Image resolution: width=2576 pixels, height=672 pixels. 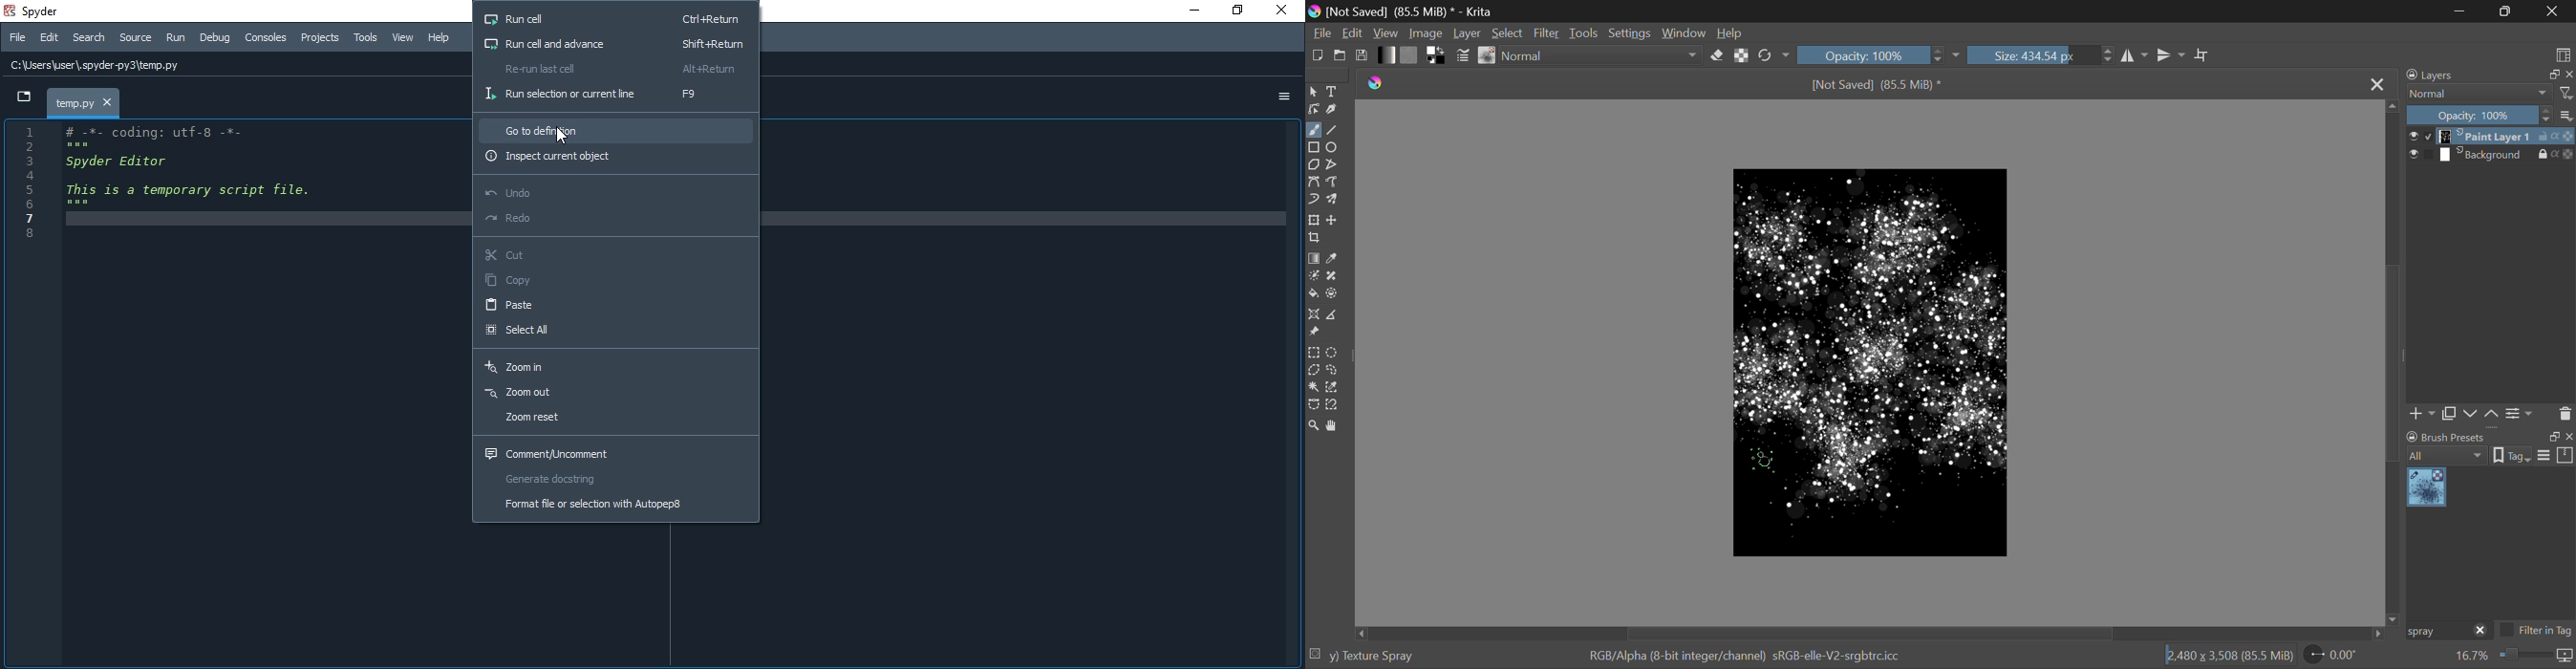 What do you see at coordinates (48, 203) in the screenshot?
I see `6 ***` at bounding box center [48, 203].